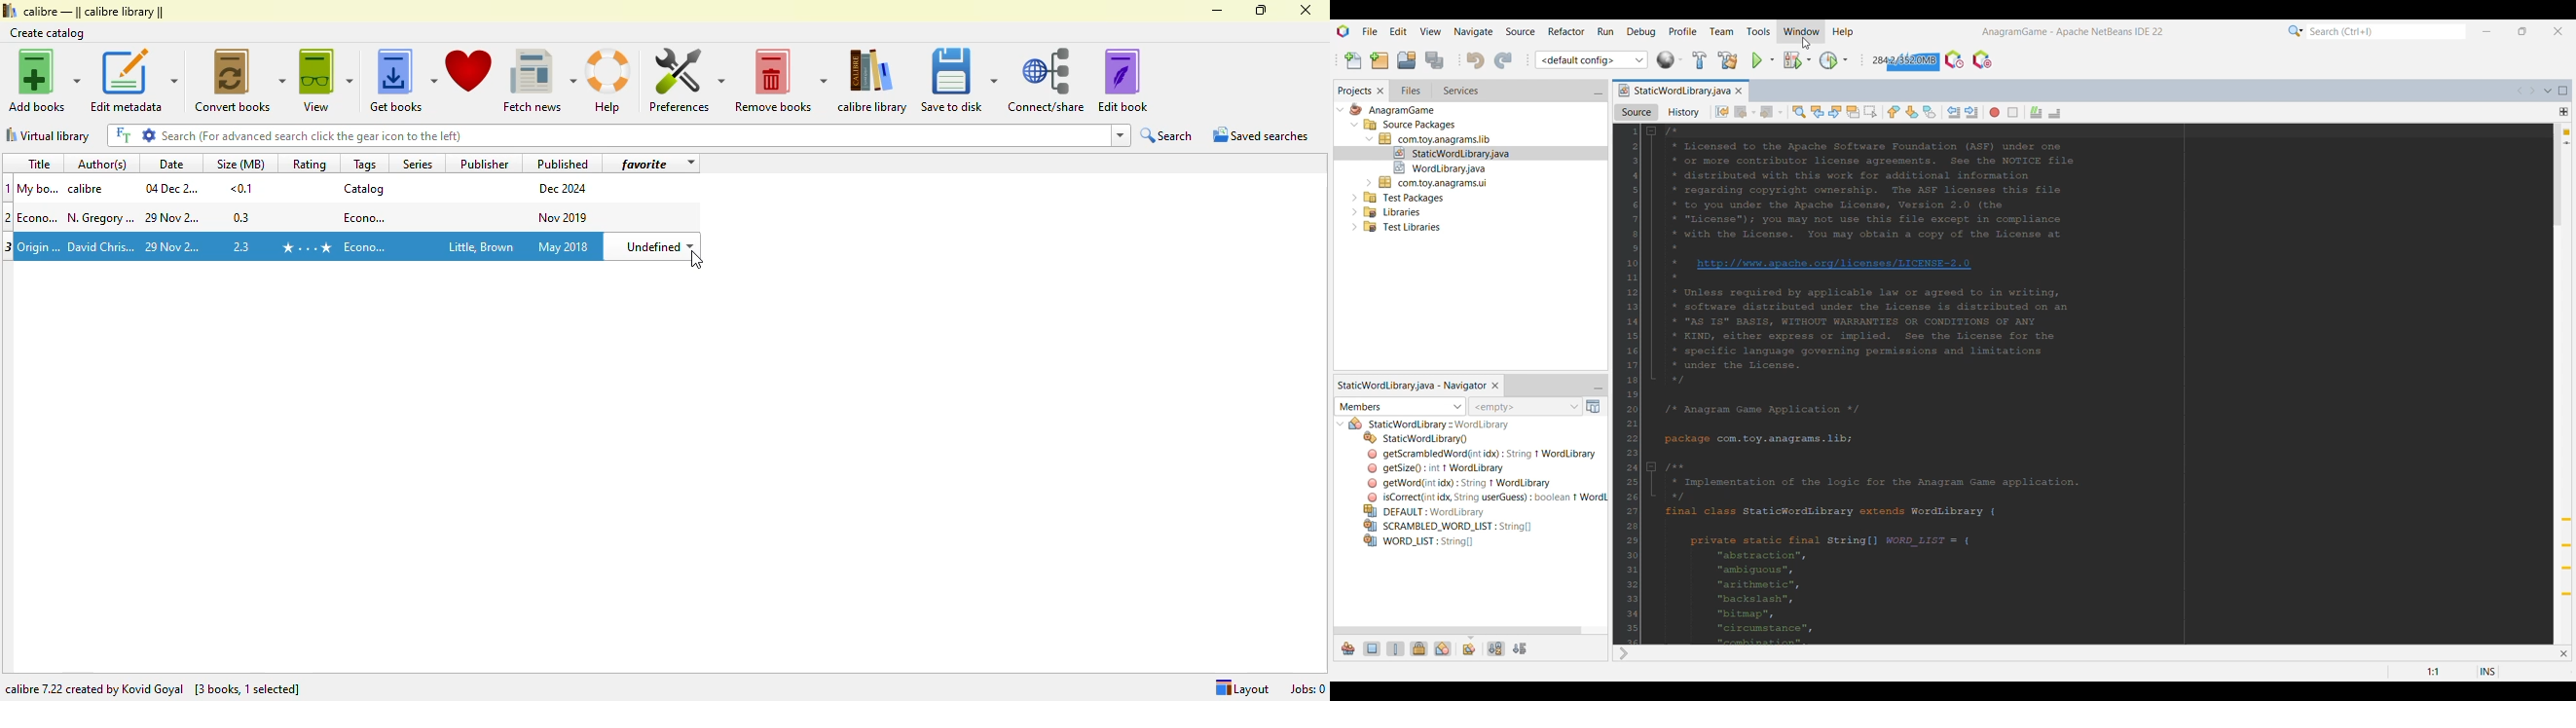  What do you see at coordinates (1898, 182) in the screenshot?
I see `Current script` at bounding box center [1898, 182].